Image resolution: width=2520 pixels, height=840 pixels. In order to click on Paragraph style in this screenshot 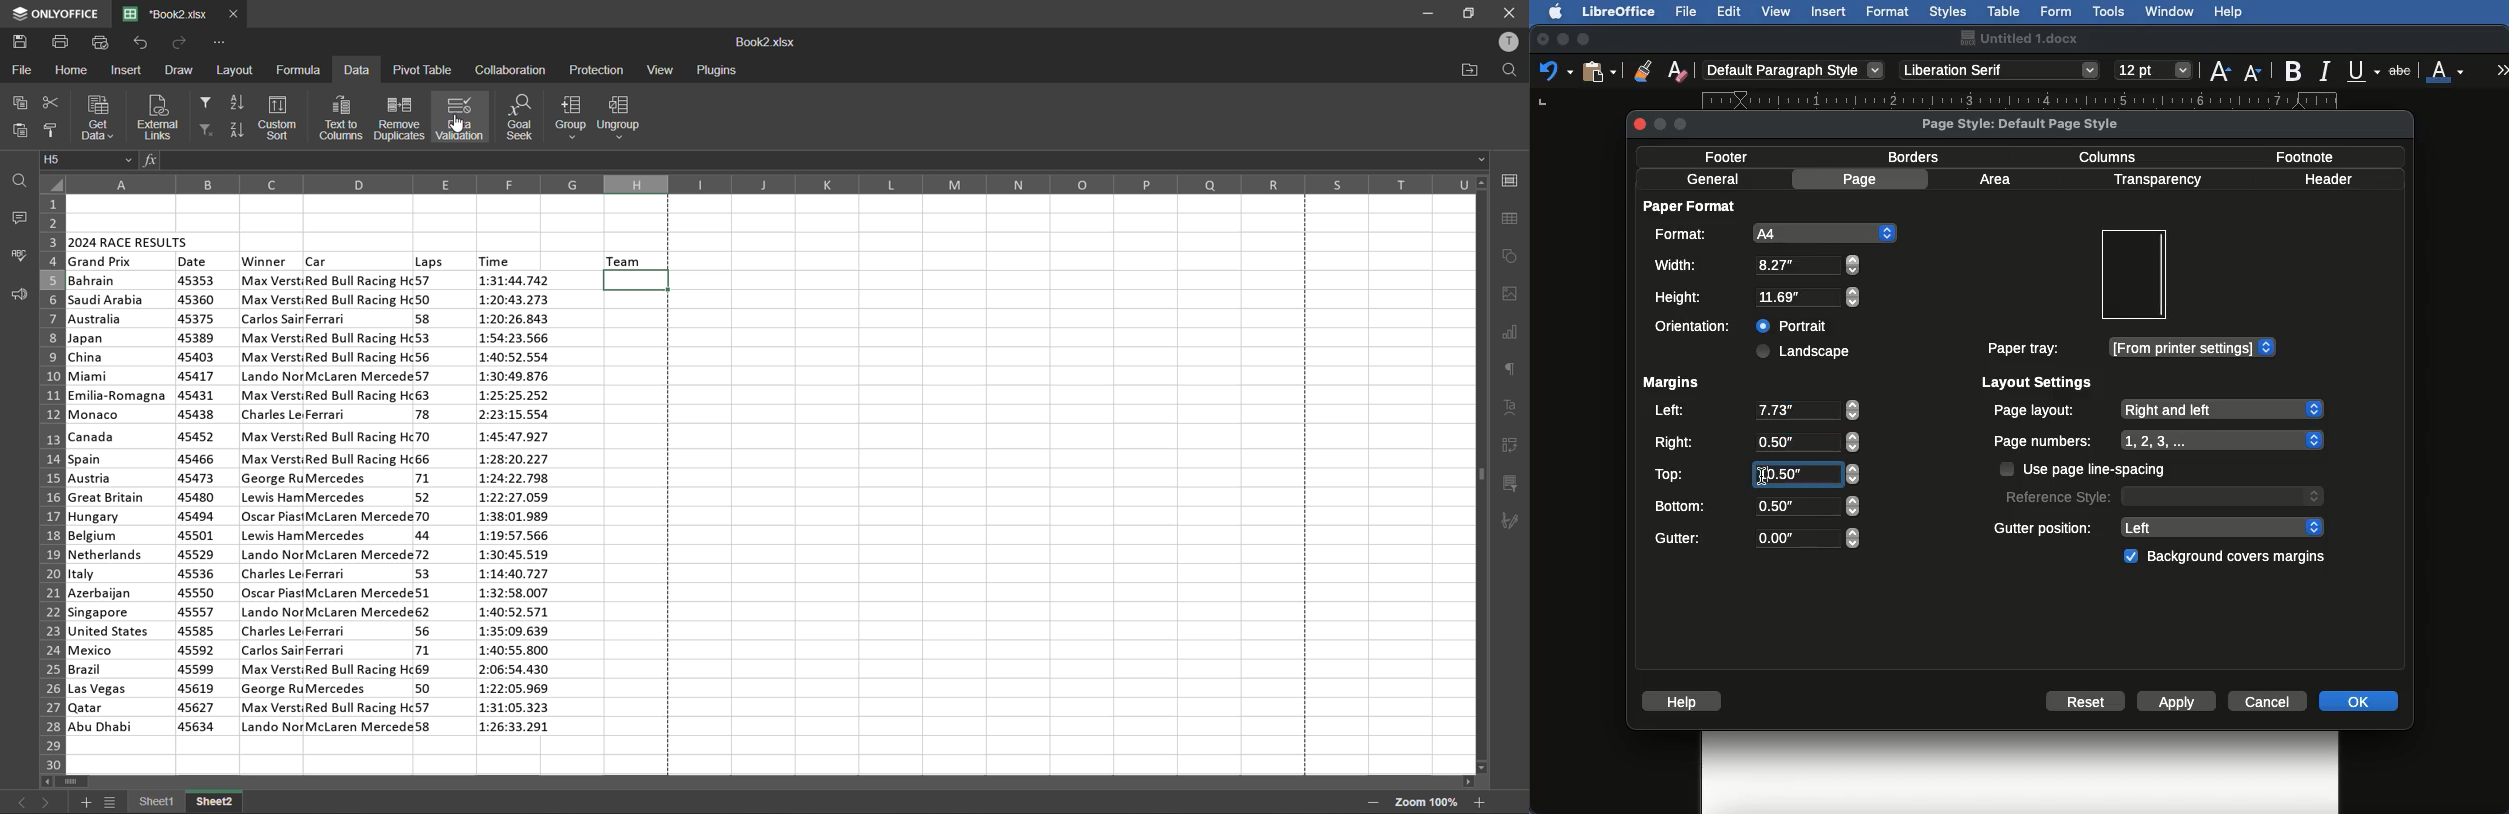, I will do `click(1795, 70)`.